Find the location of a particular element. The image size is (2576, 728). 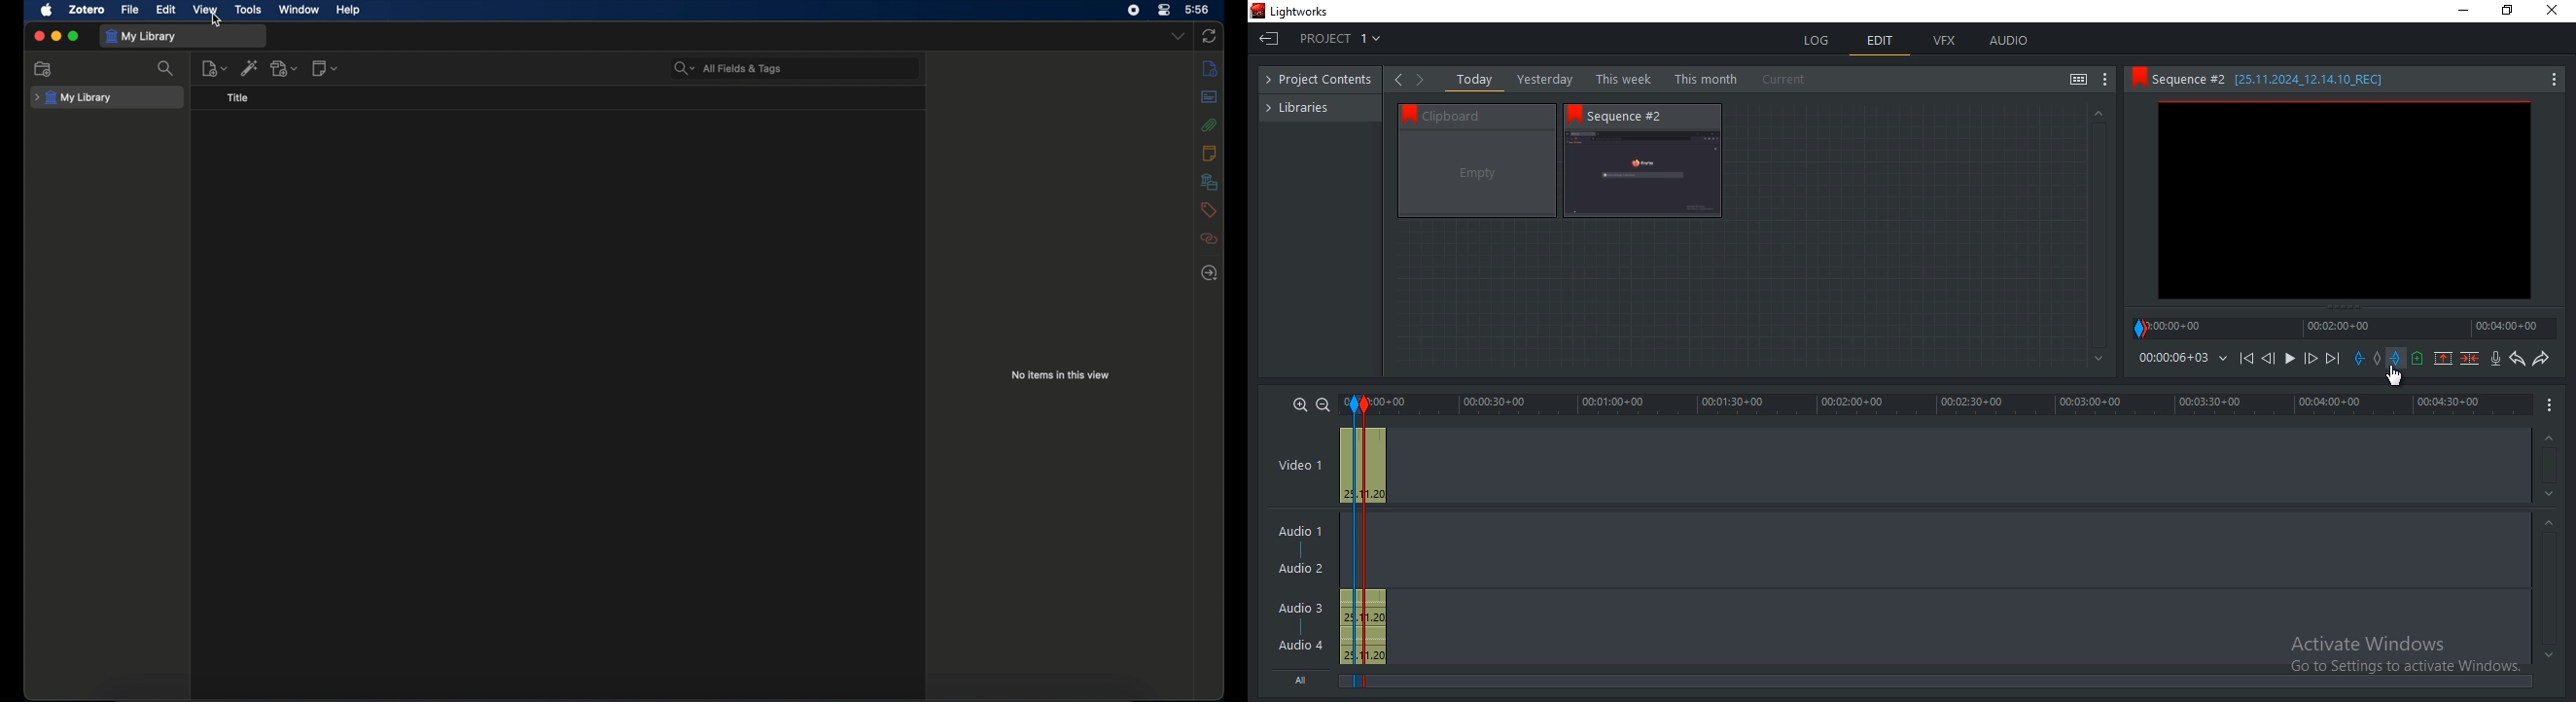

Greyed out up arrow is located at coordinates (2552, 525).